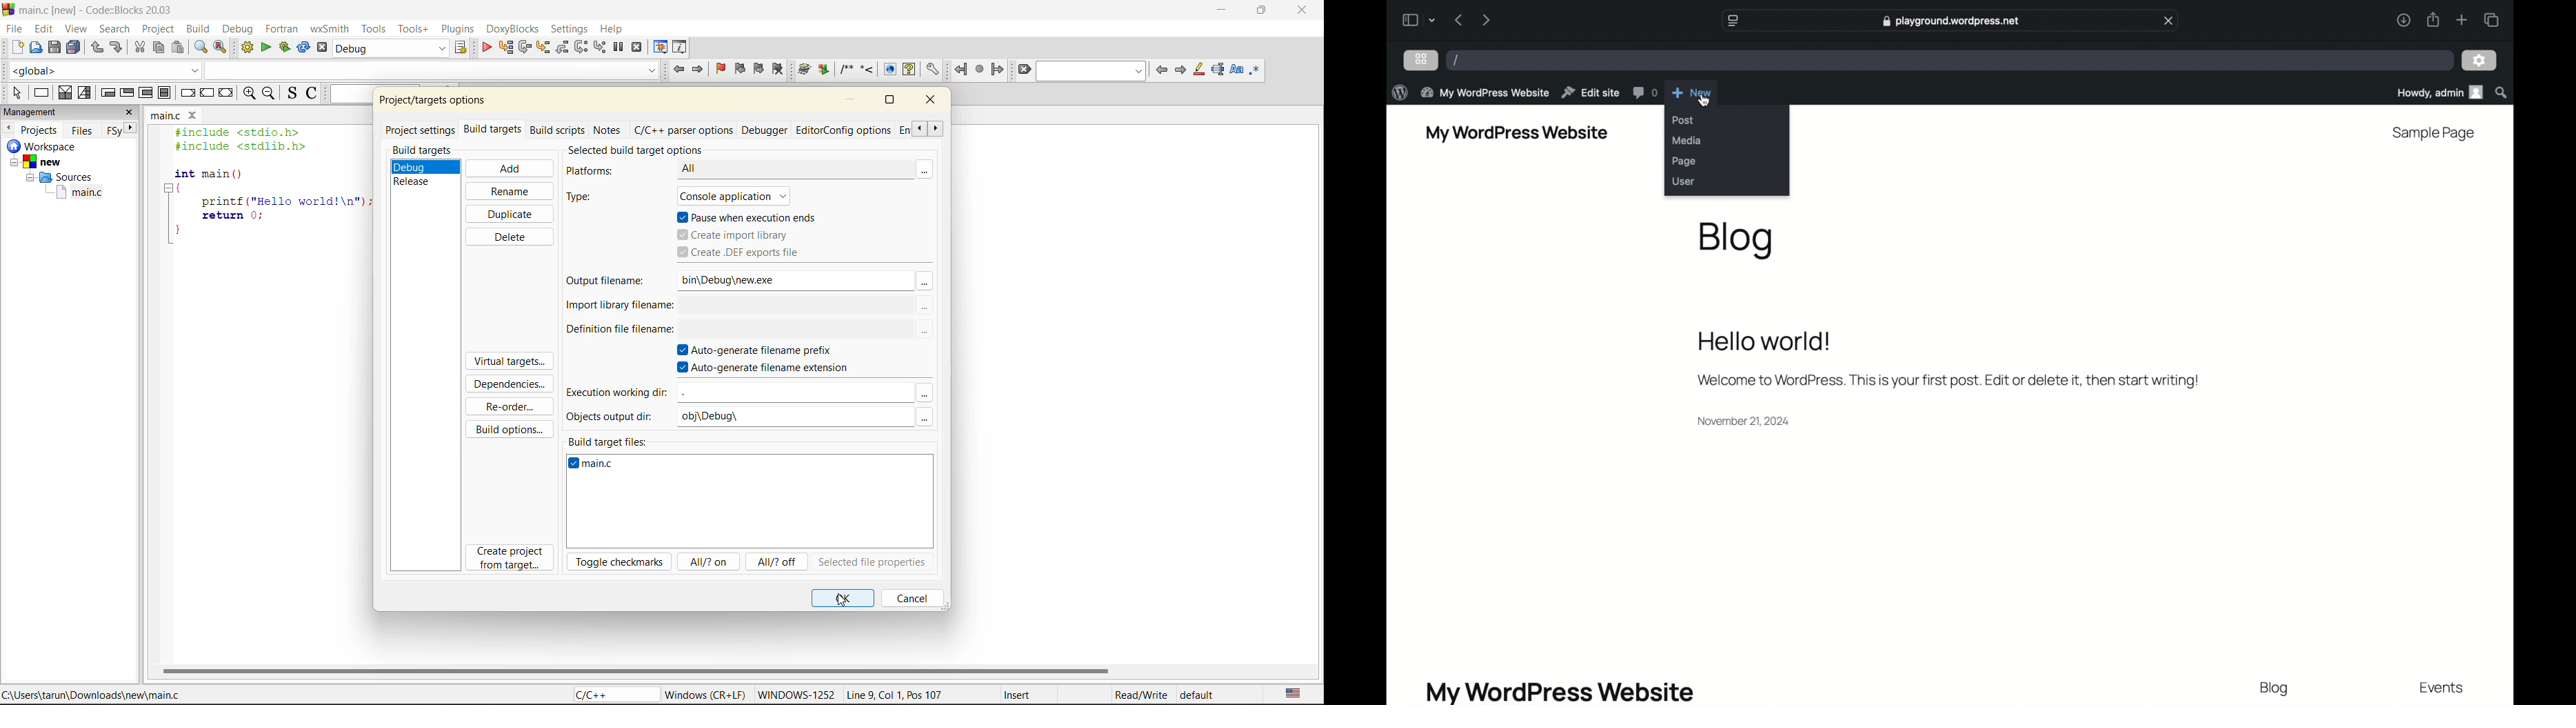 The height and width of the screenshot is (728, 2576). I want to click on dependencies, so click(514, 386).